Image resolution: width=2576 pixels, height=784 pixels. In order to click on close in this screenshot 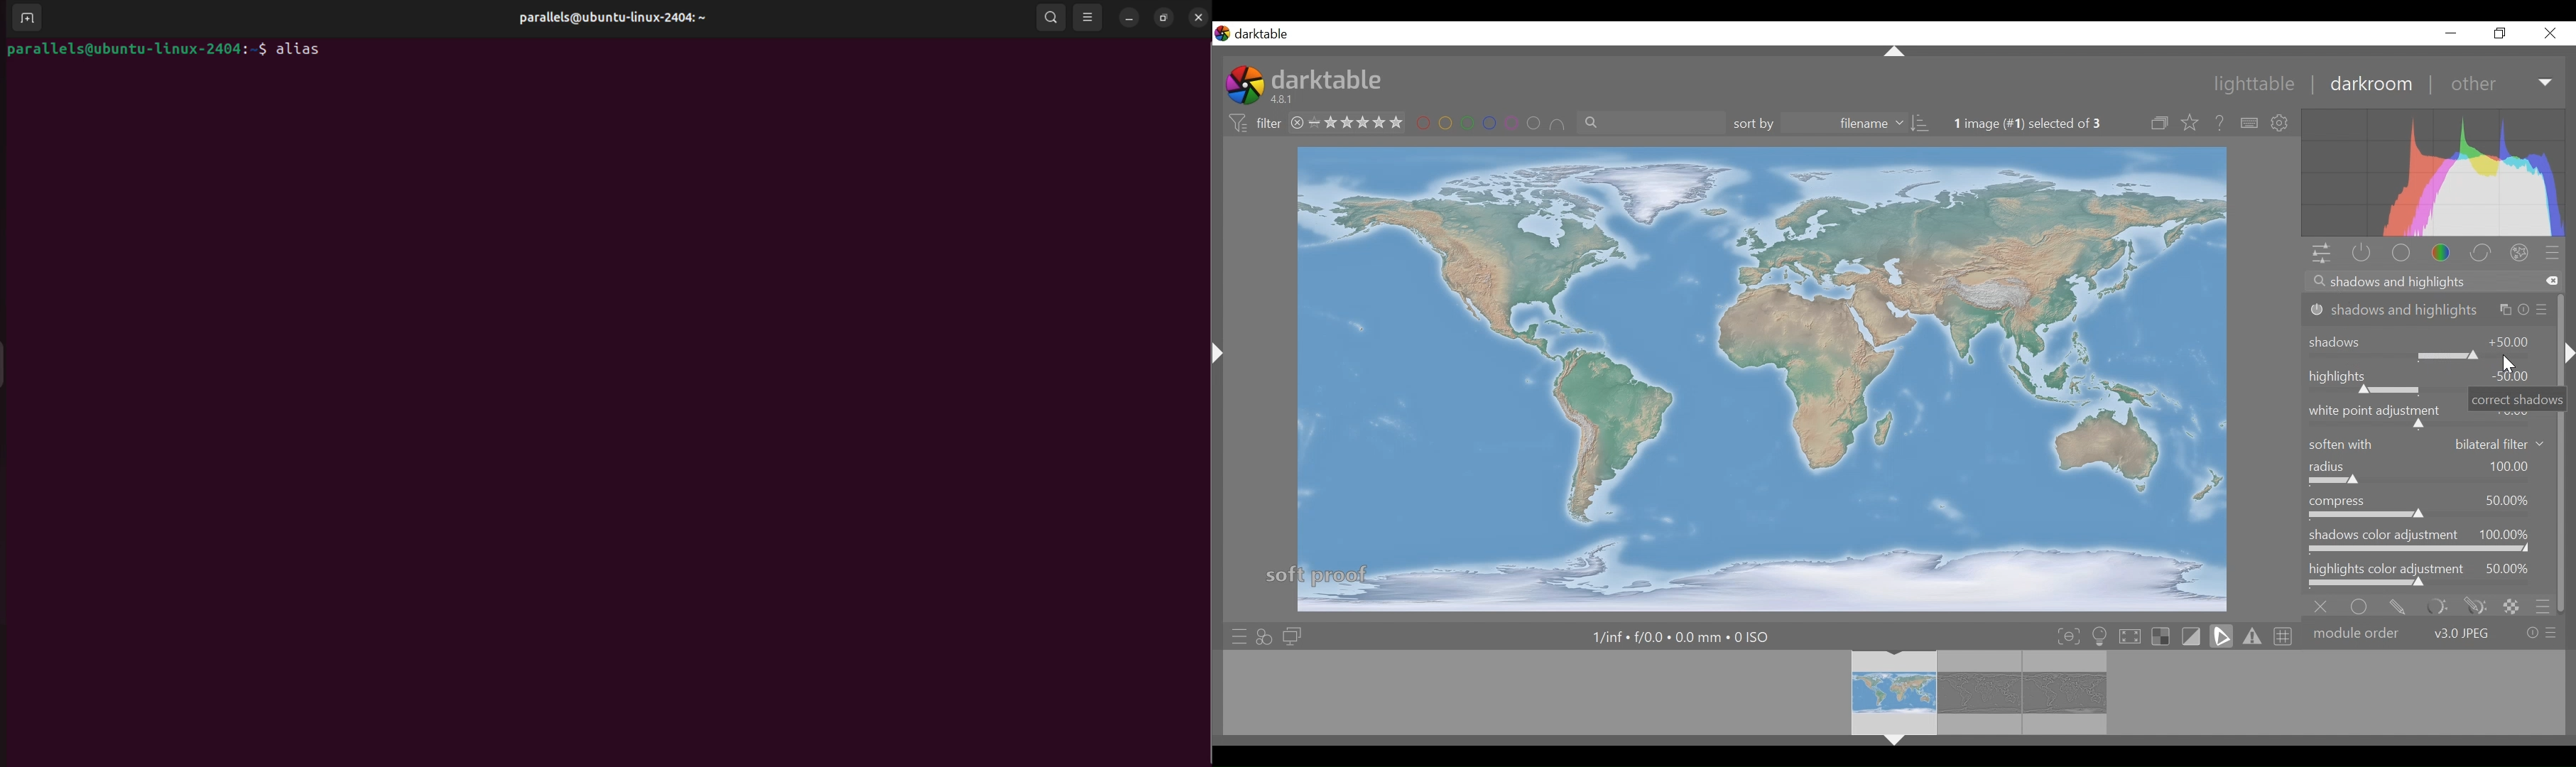, I will do `click(2553, 33)`.